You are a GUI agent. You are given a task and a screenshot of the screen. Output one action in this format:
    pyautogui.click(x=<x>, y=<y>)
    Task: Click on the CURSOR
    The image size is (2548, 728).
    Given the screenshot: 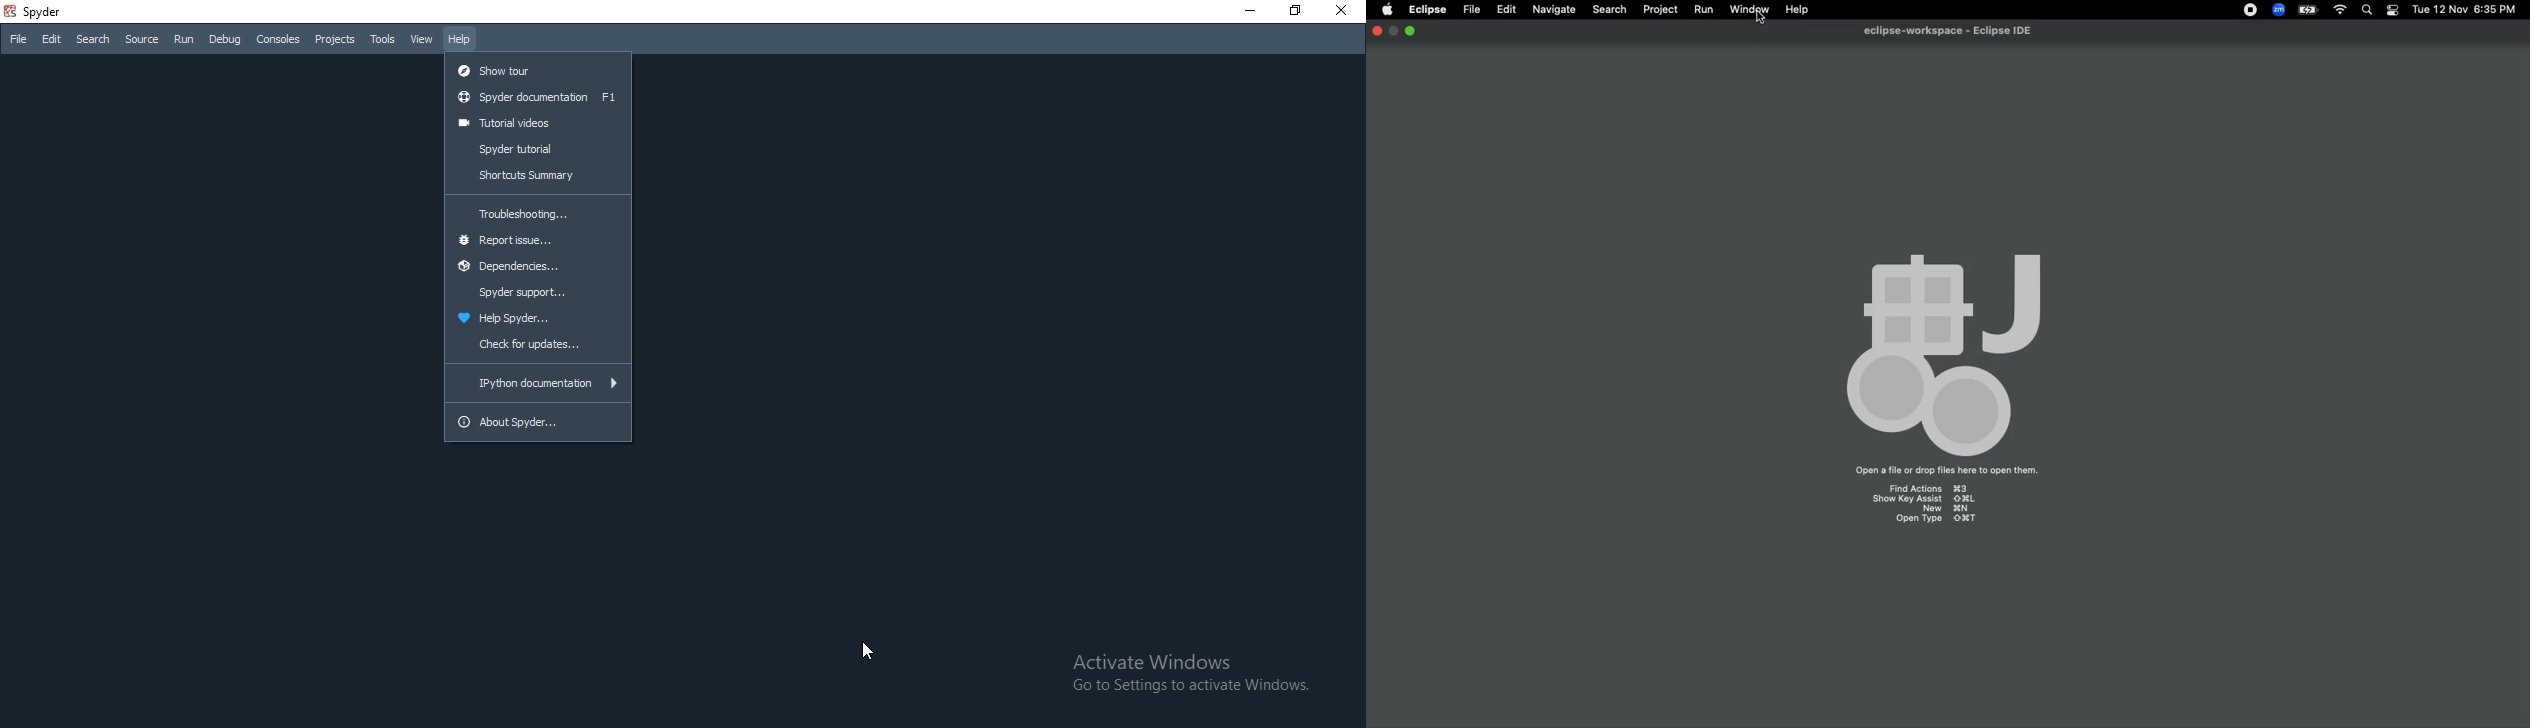 What is the action you would take?
    pyautogui.click(x=1760, y=20)
    